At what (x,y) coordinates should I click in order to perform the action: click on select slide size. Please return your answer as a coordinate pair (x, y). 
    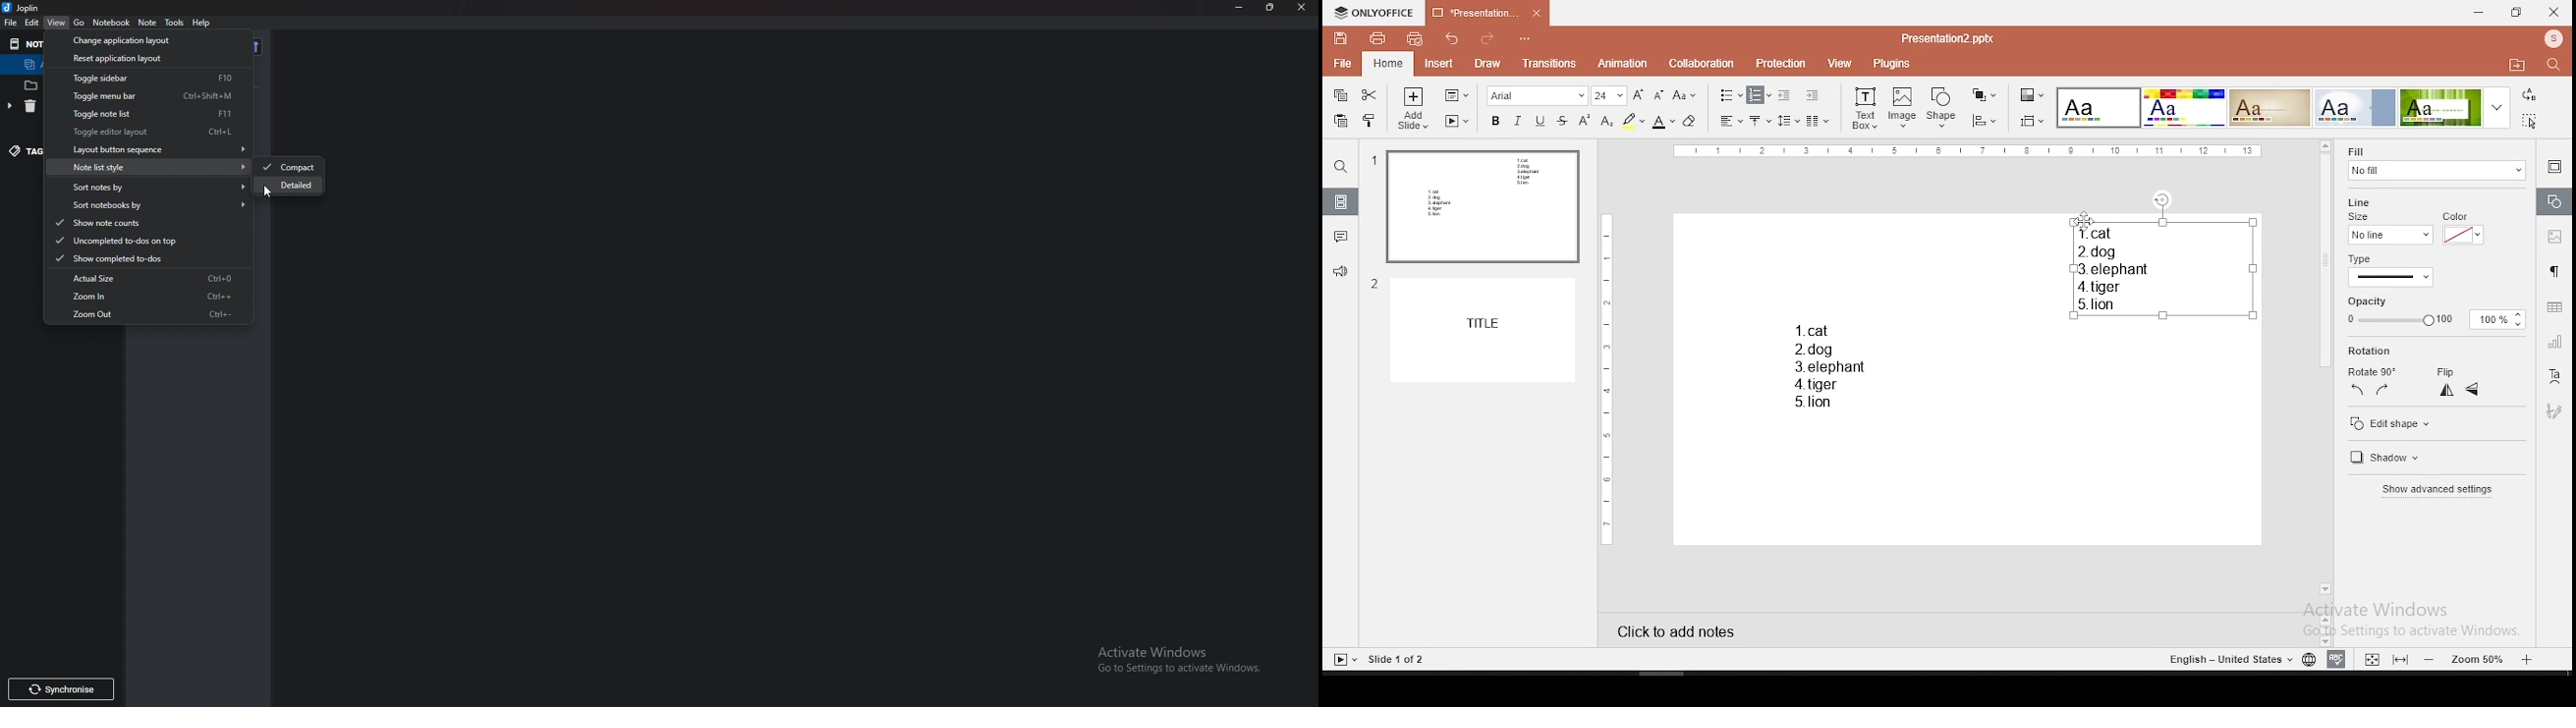
    Looking at the image, I should click on (2033, 120).